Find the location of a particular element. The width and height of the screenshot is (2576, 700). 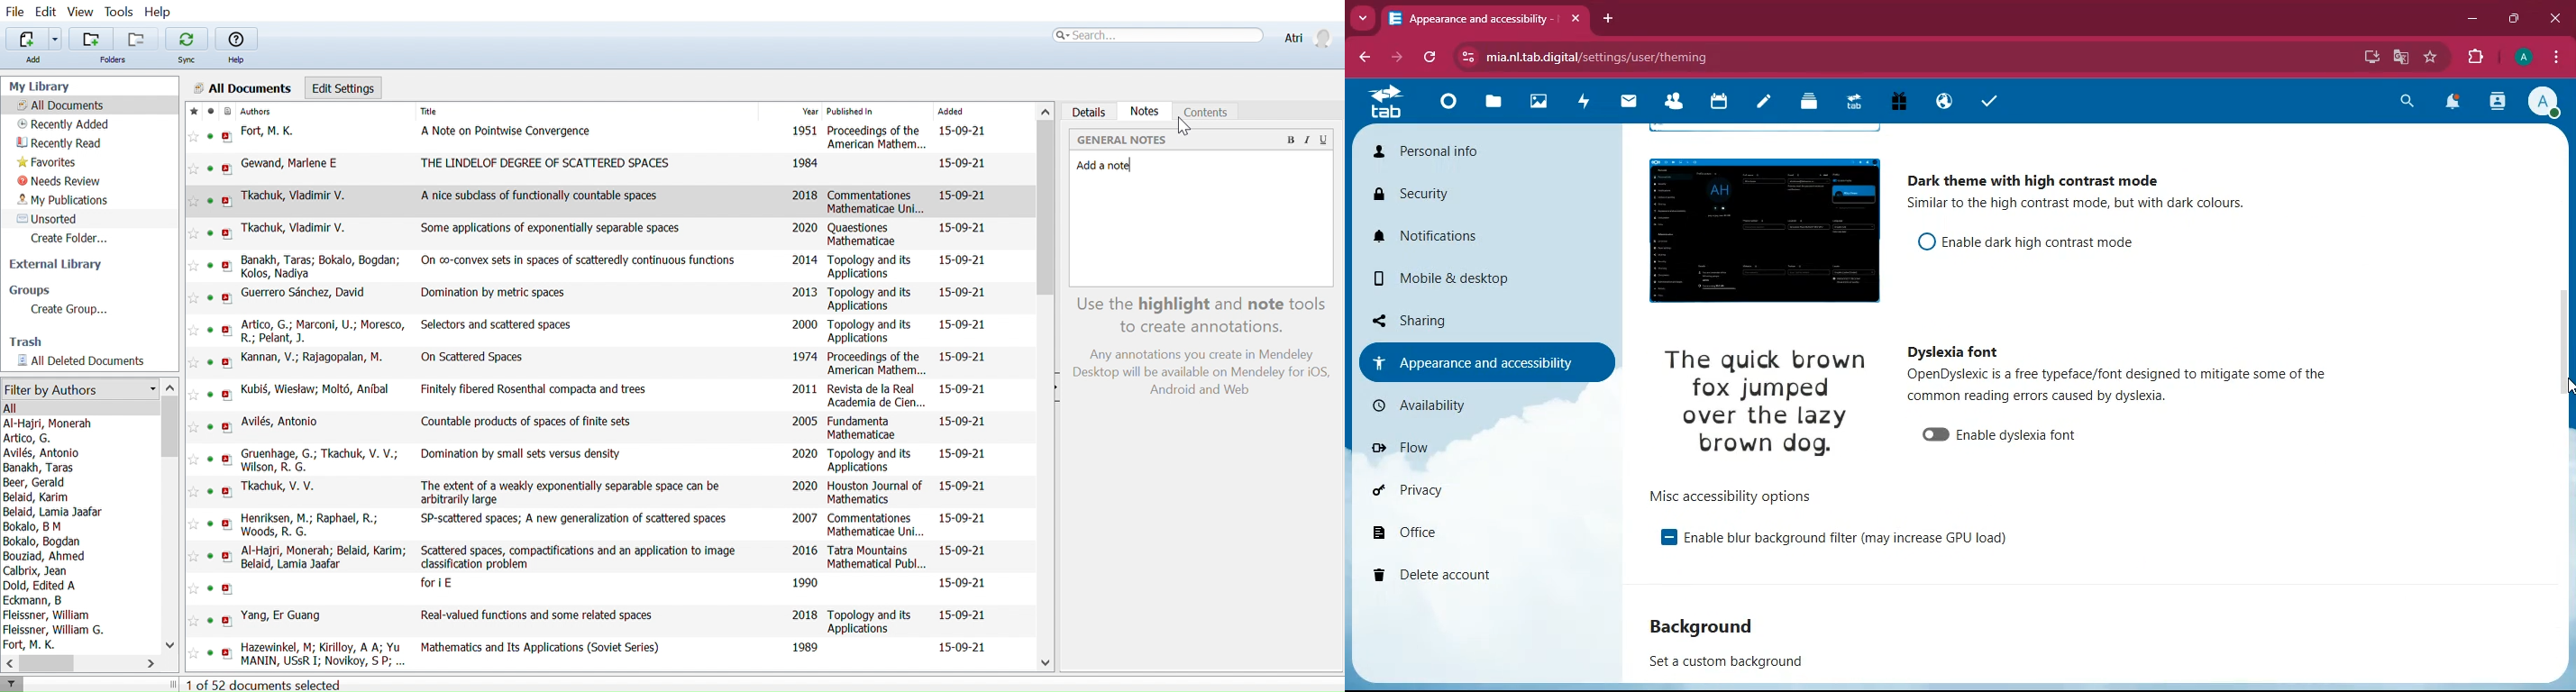

Edit settings is located at coordinates (344, 87).